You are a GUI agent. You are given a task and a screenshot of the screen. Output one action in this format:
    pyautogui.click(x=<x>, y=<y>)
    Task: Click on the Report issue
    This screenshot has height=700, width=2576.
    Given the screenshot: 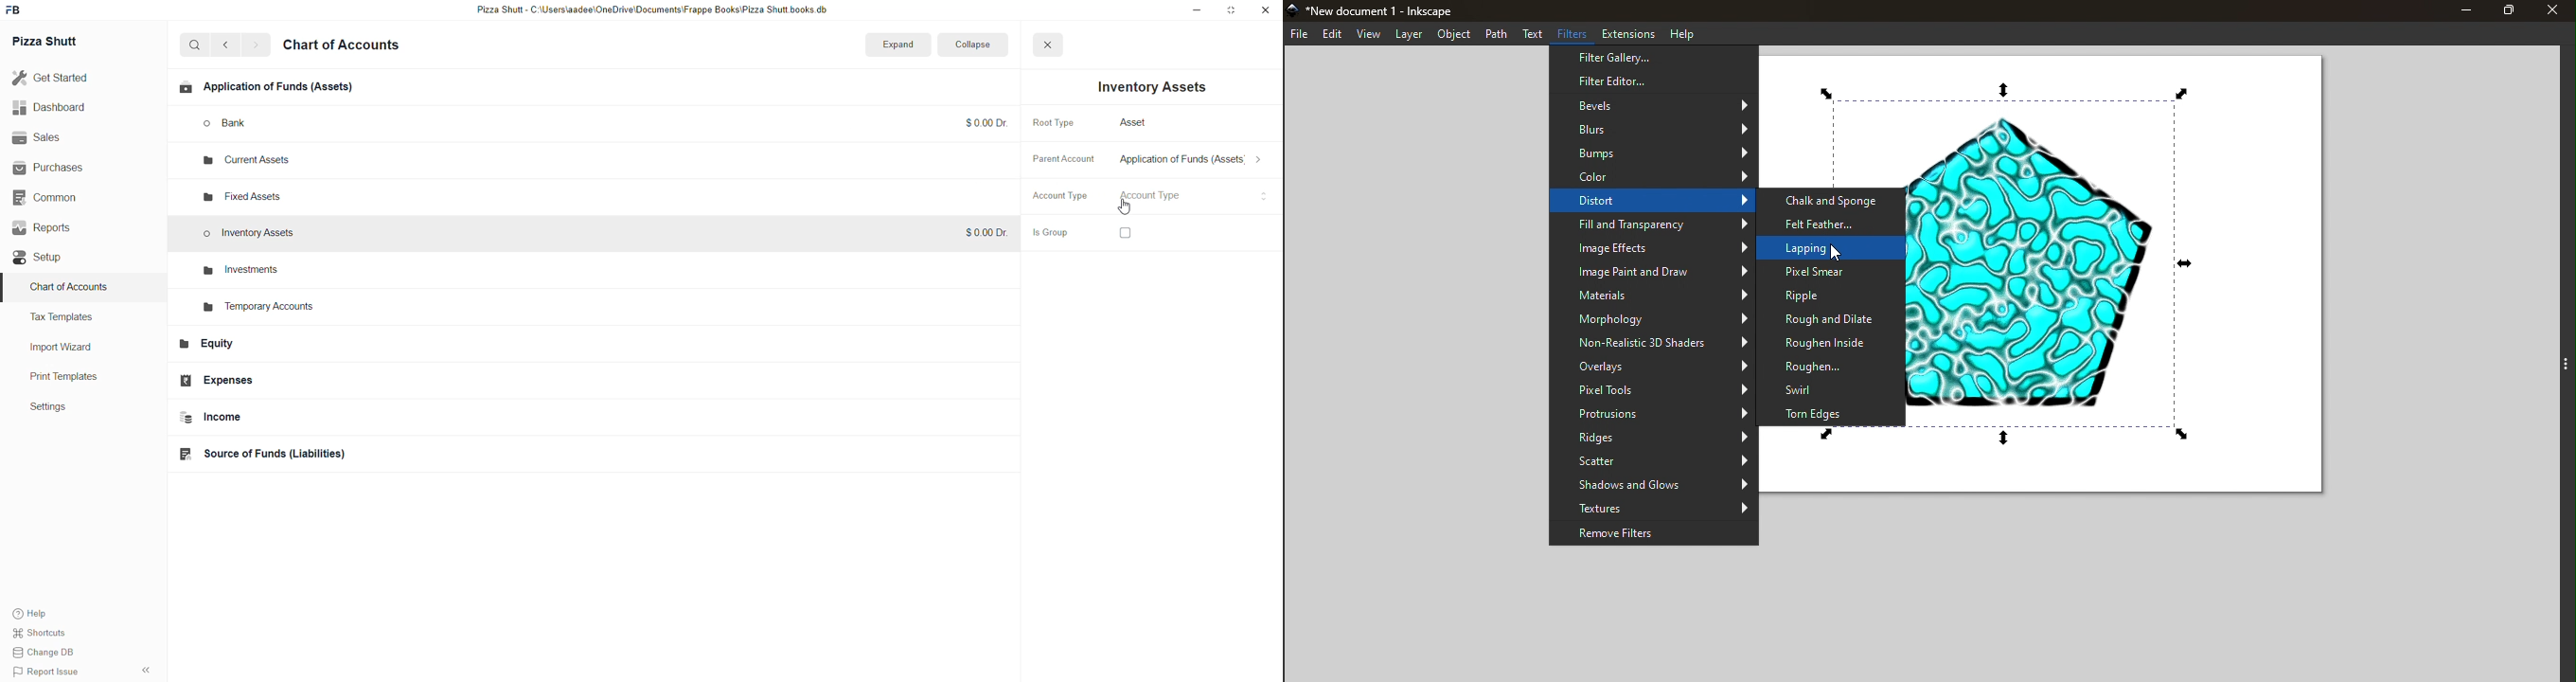 What is the action you would take?
    pyautogui.click(x=47, y=673)
    